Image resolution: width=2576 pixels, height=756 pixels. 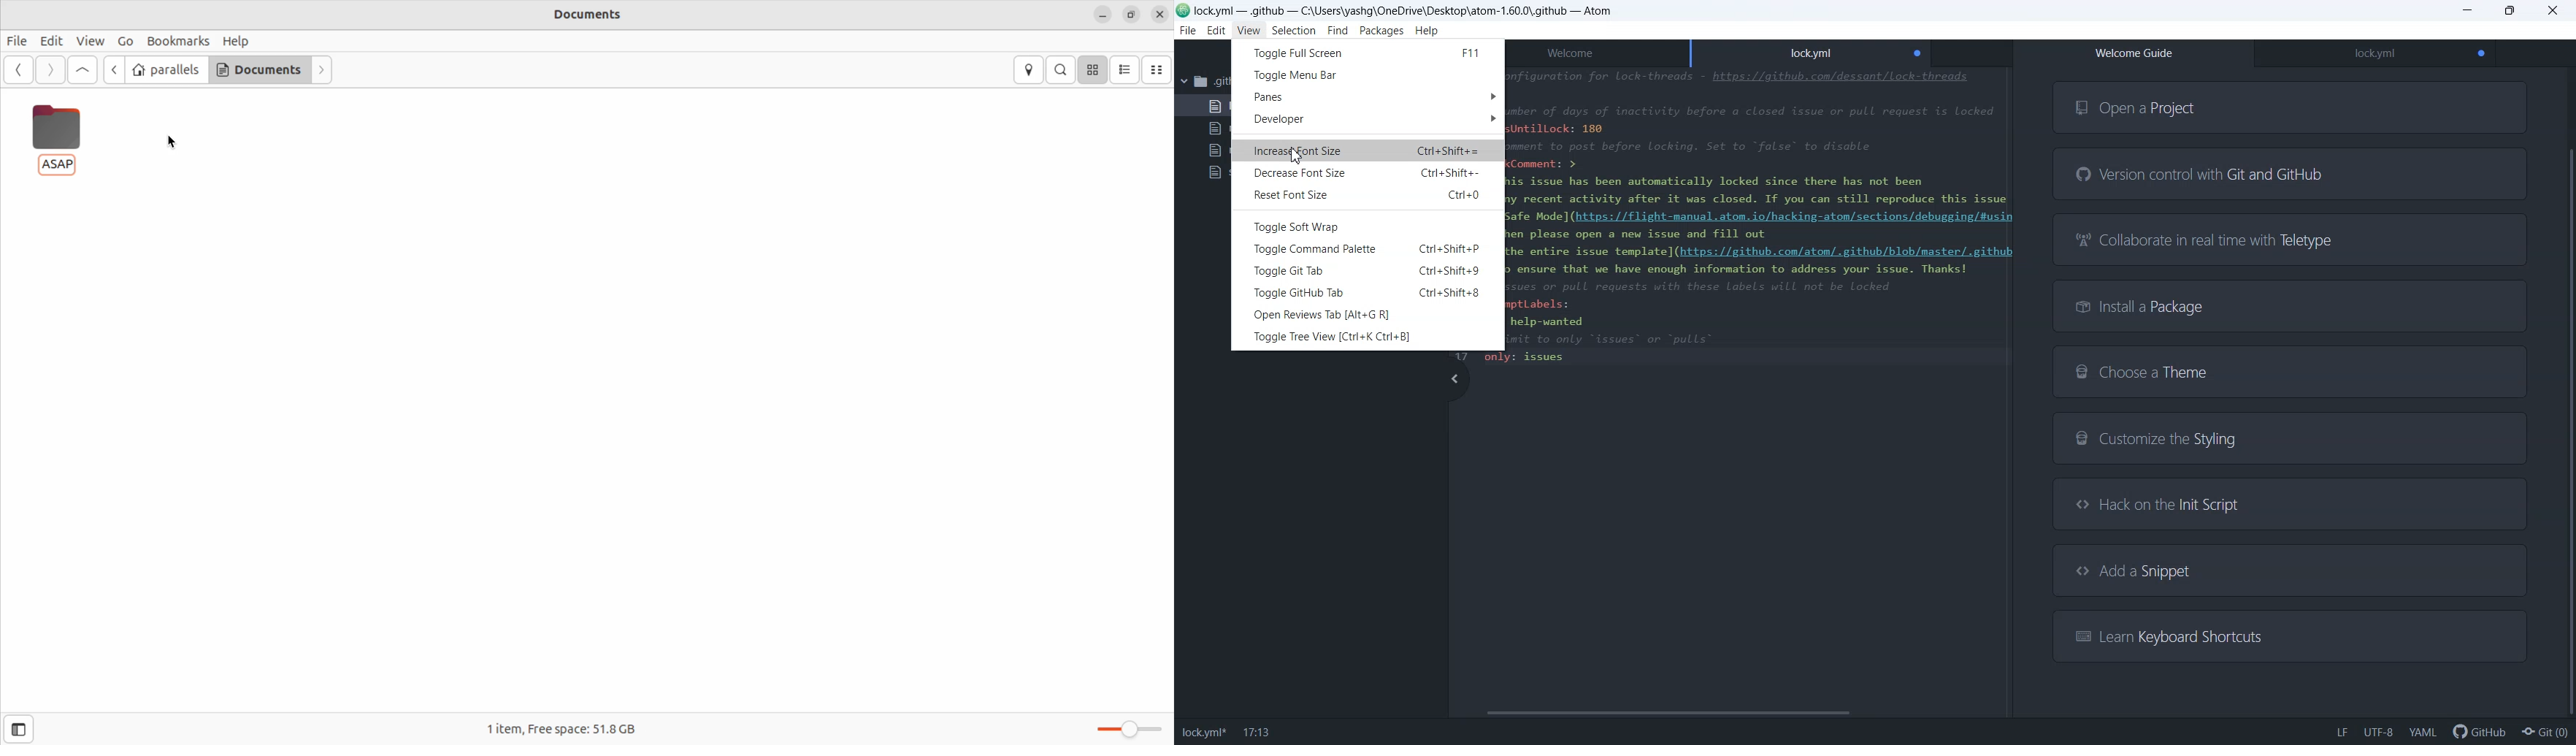 I want to click on 17 line, 13 column, so click(x=1257, y=733).